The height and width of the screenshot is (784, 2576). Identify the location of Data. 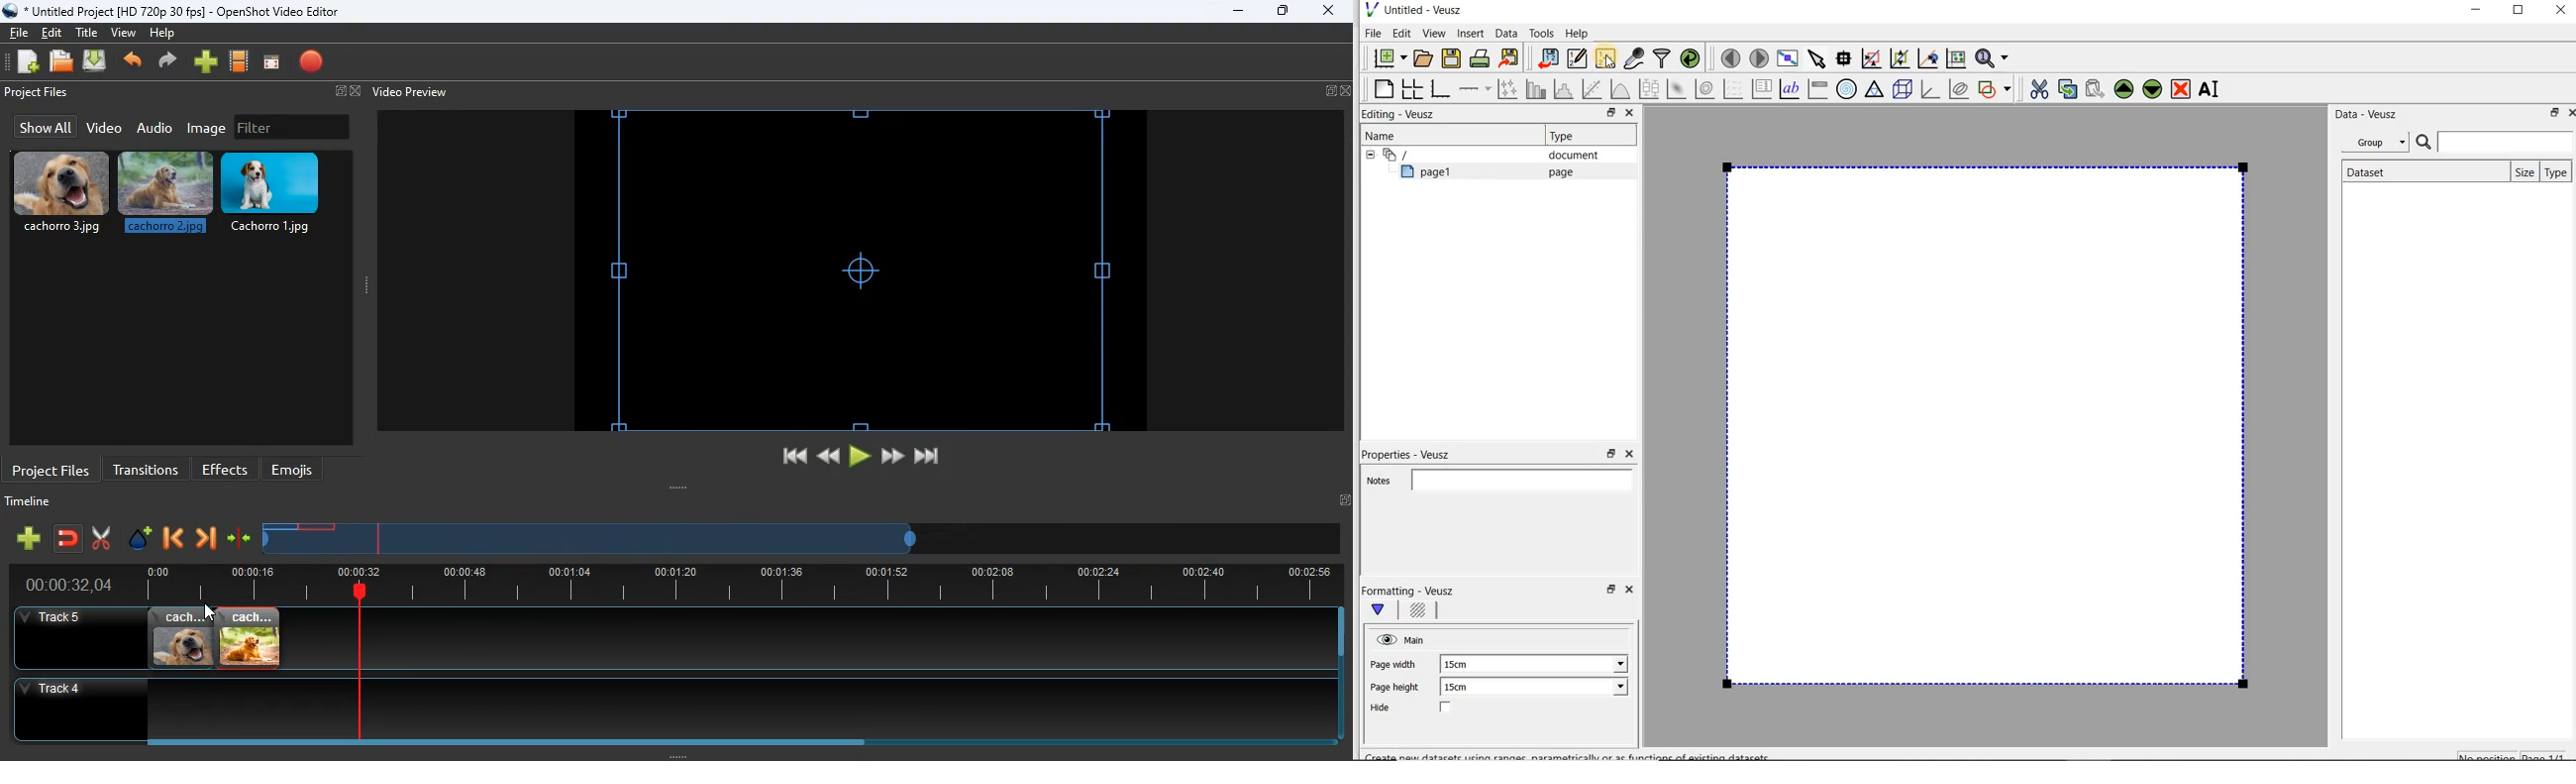
(1507, 33).